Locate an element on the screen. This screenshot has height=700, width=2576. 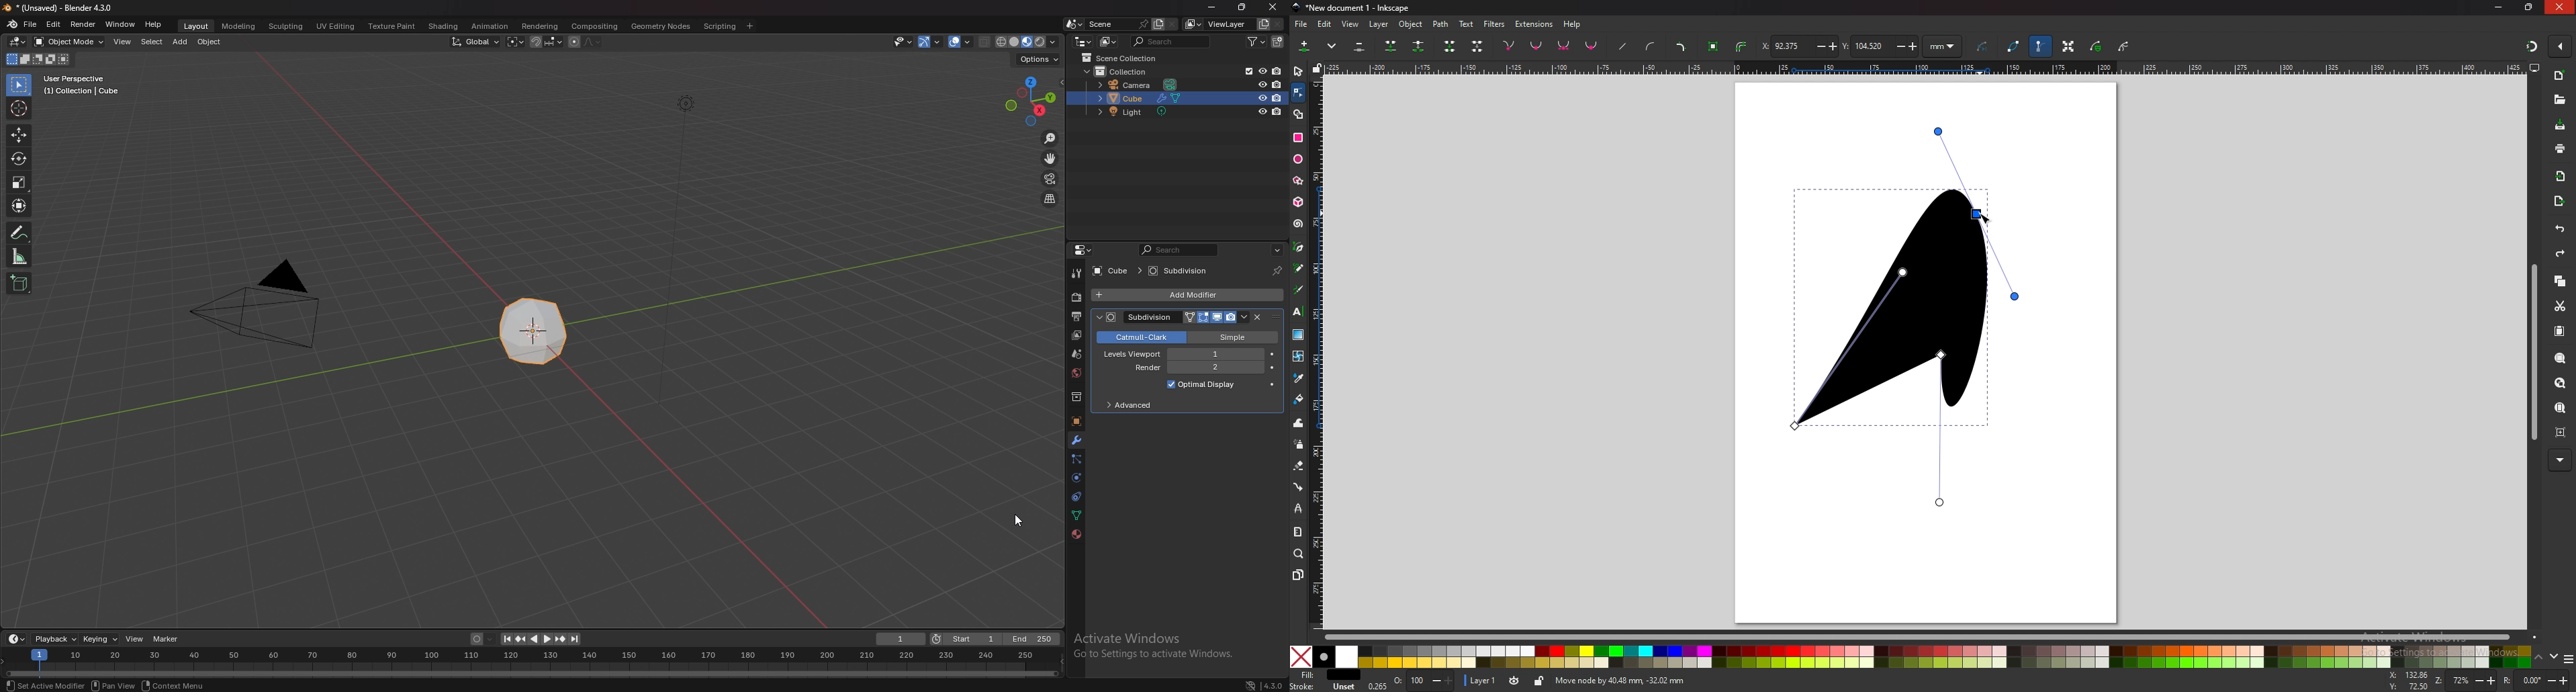
y coordinate is located at coordinates (1880, 45).